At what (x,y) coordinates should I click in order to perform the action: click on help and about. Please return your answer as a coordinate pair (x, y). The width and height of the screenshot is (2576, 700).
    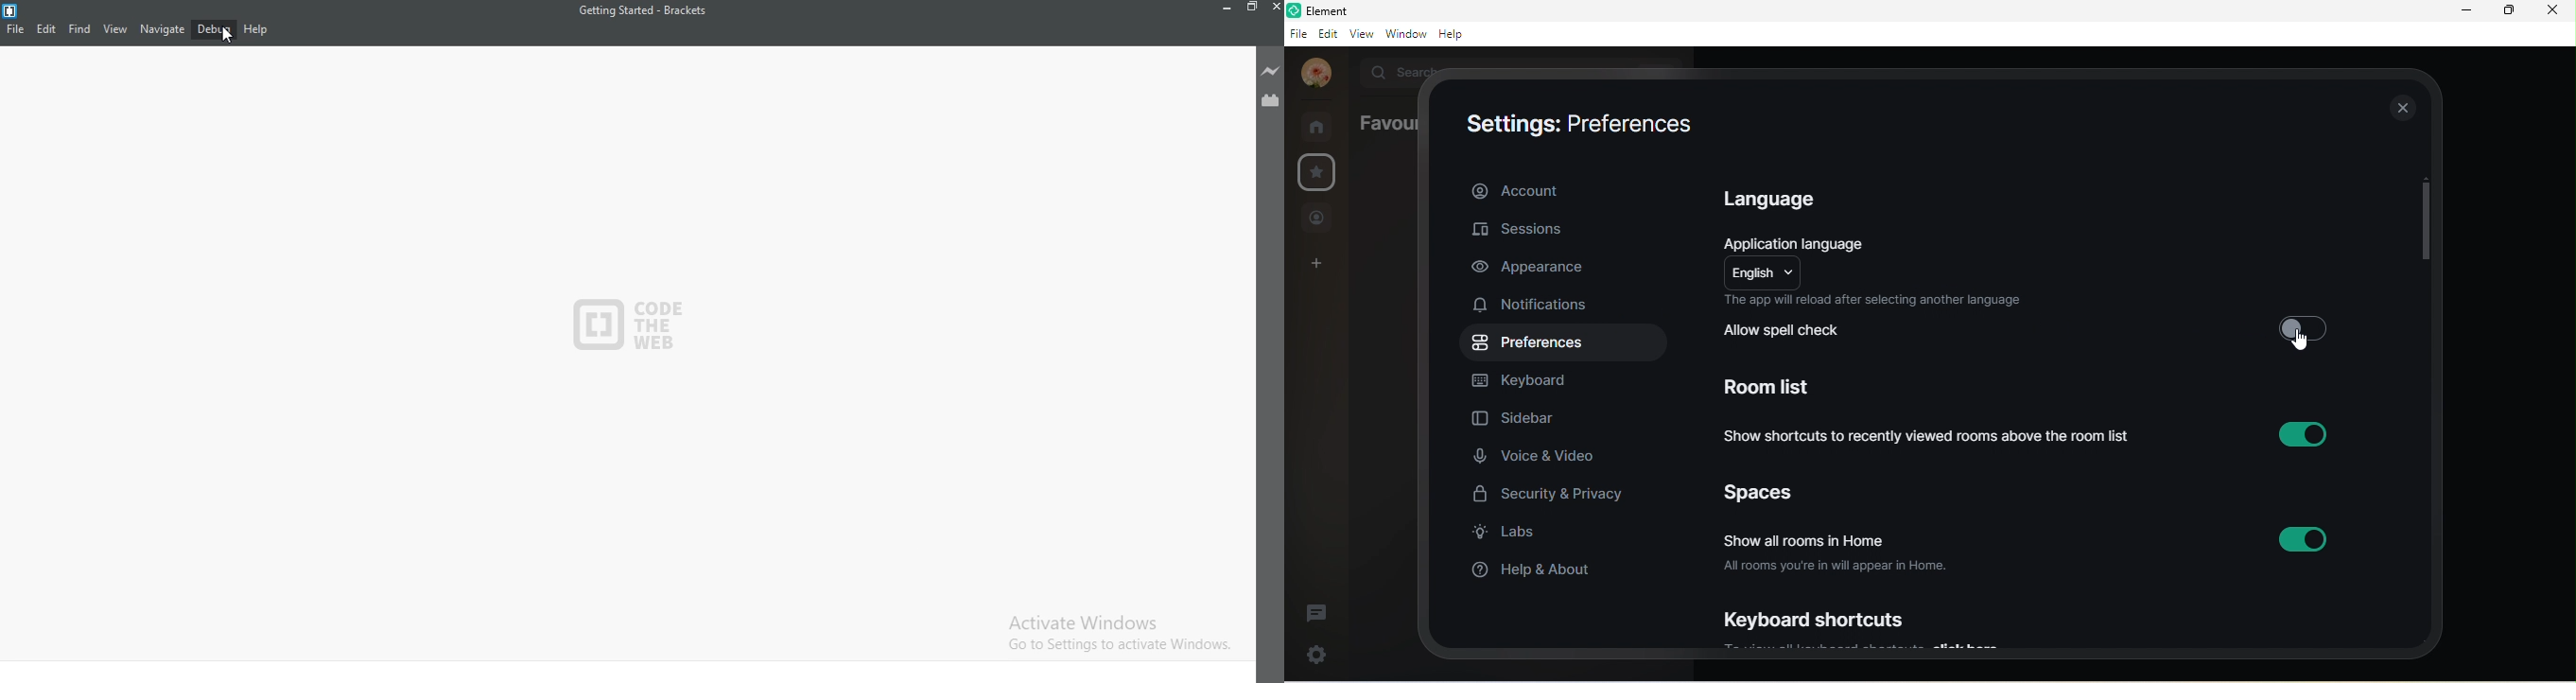
    Looking at the image, I should click on (1535, 570).